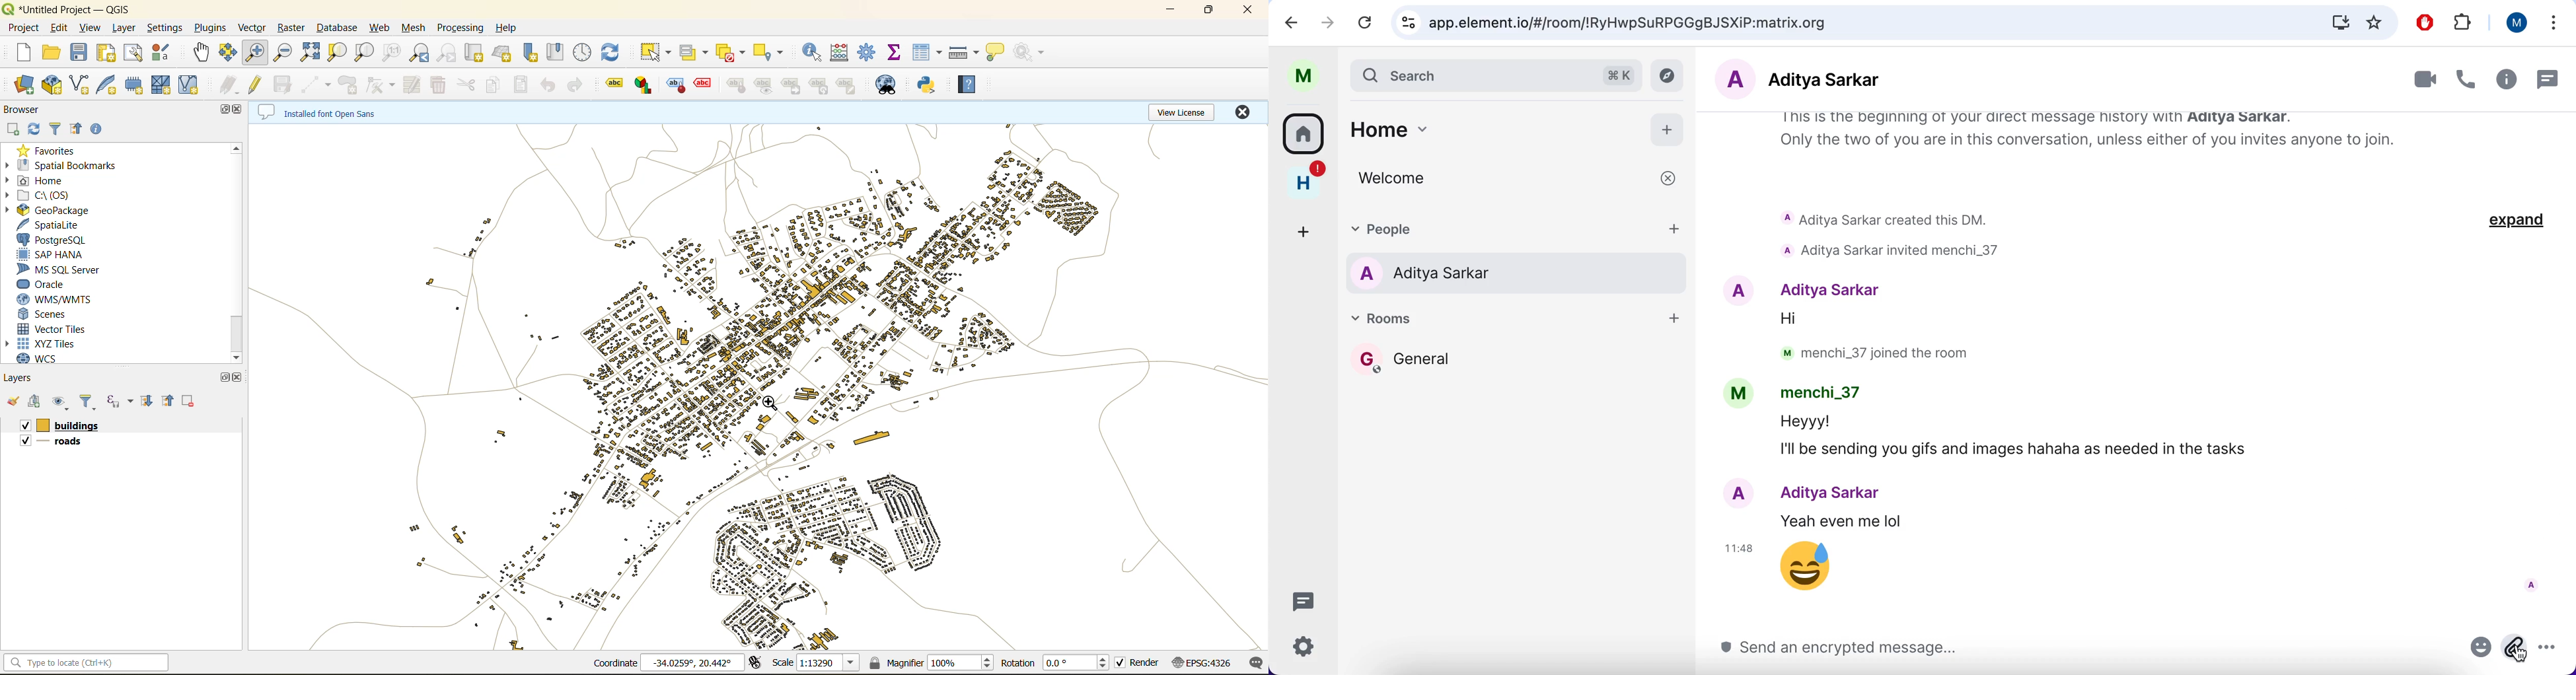 The width and height of the screenshot is (2576, 700). What do you see at coordinates (670, 662) in the screenshot?
I see `coordinates` at bounding box center [670, 662].